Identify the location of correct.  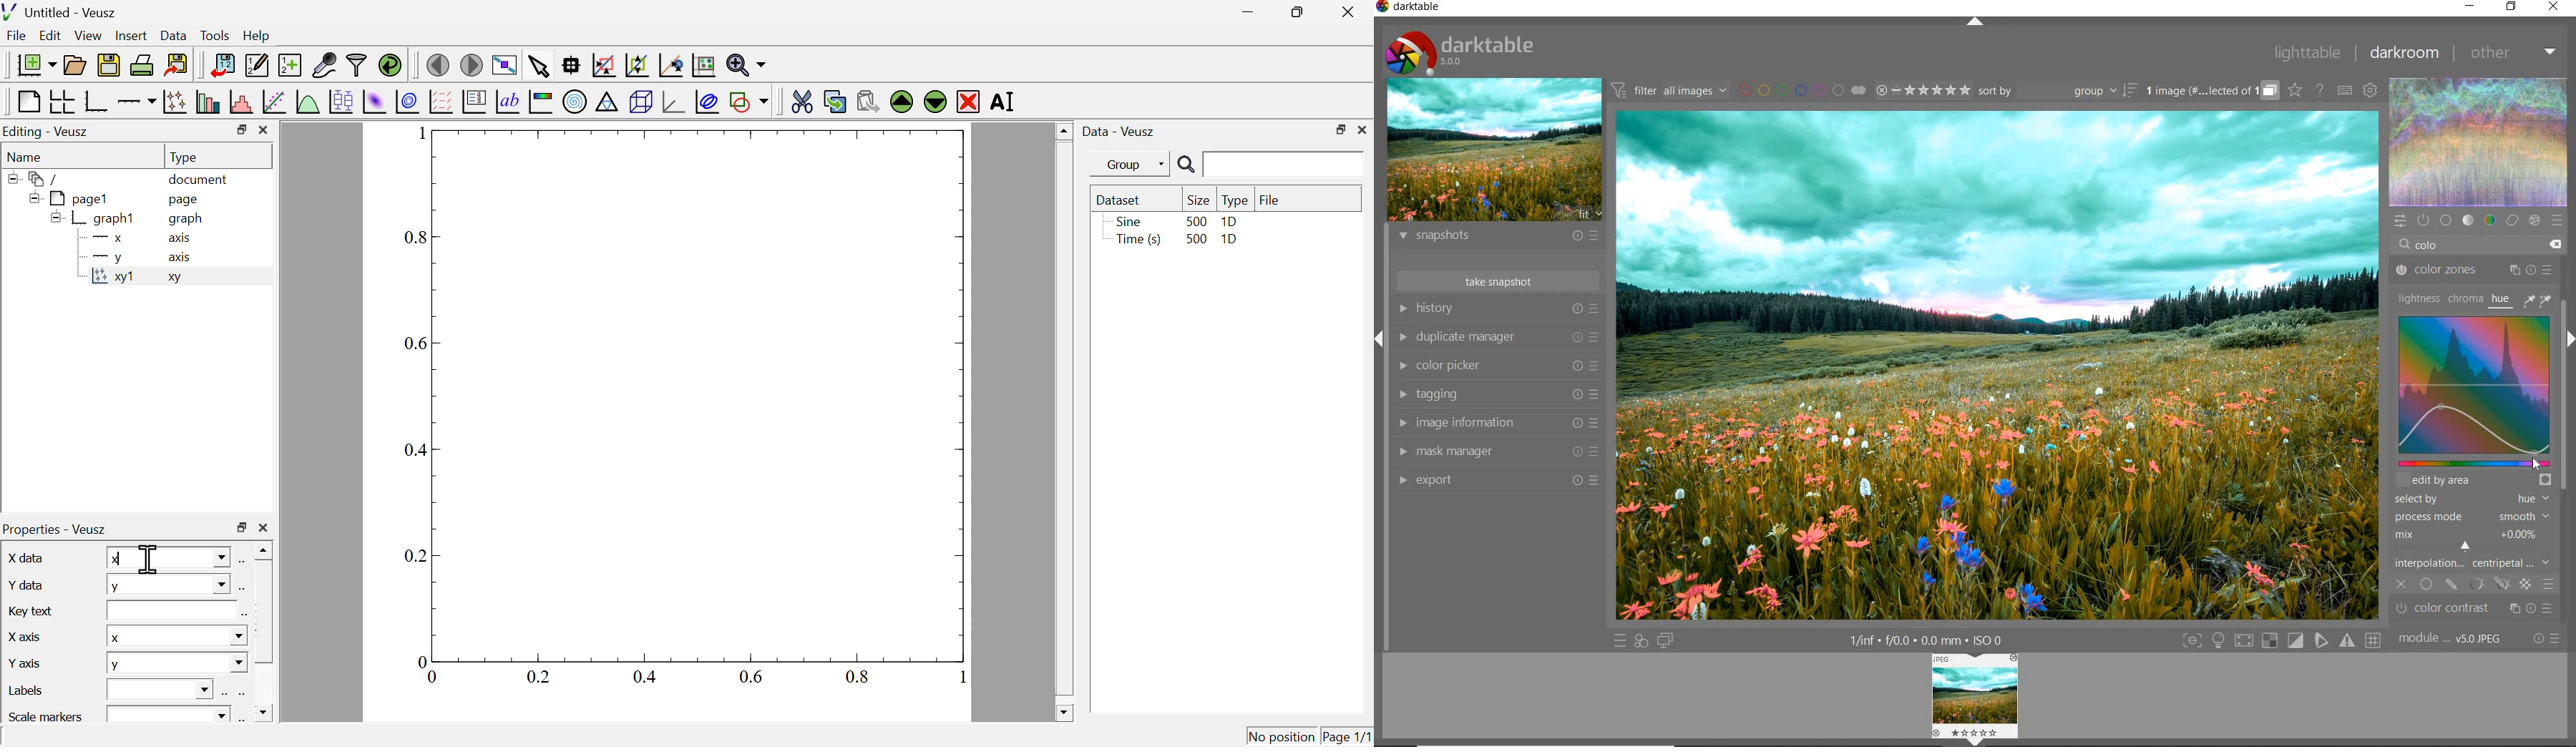
(2512, 220).